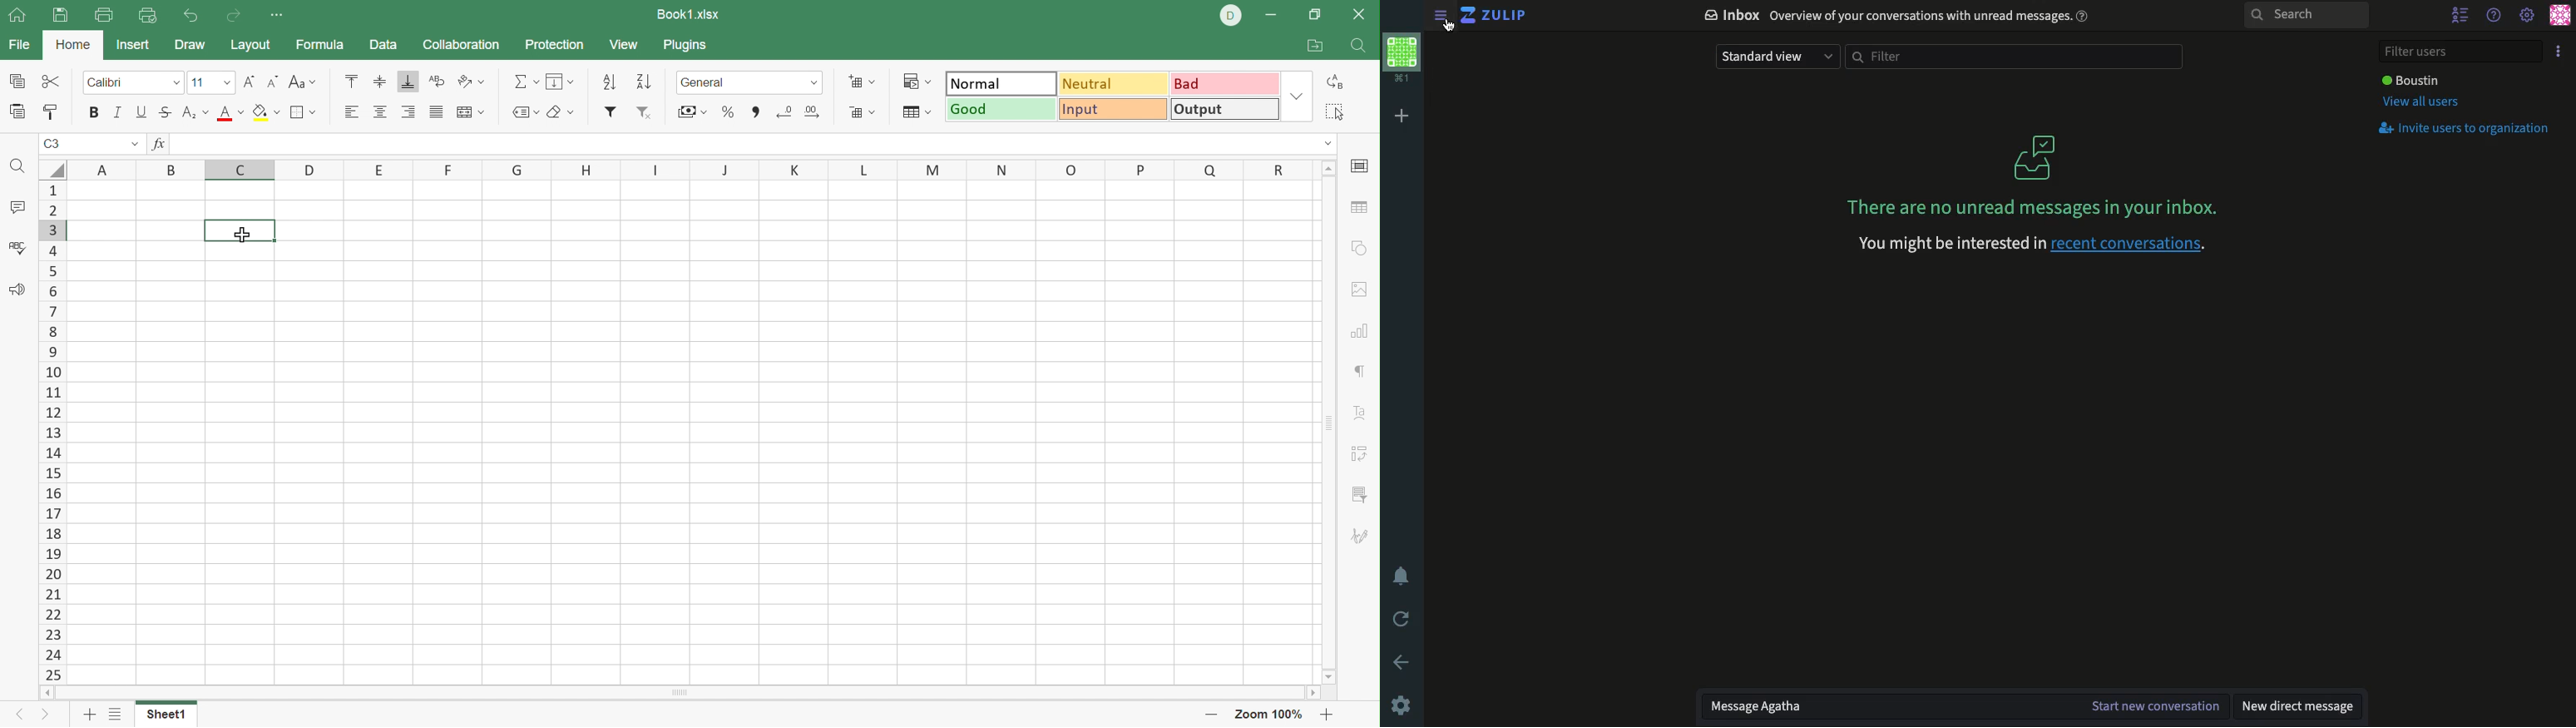  Describe the element at coordinates (860, 113) in the screenshot. I see `Delete cell` at that location.